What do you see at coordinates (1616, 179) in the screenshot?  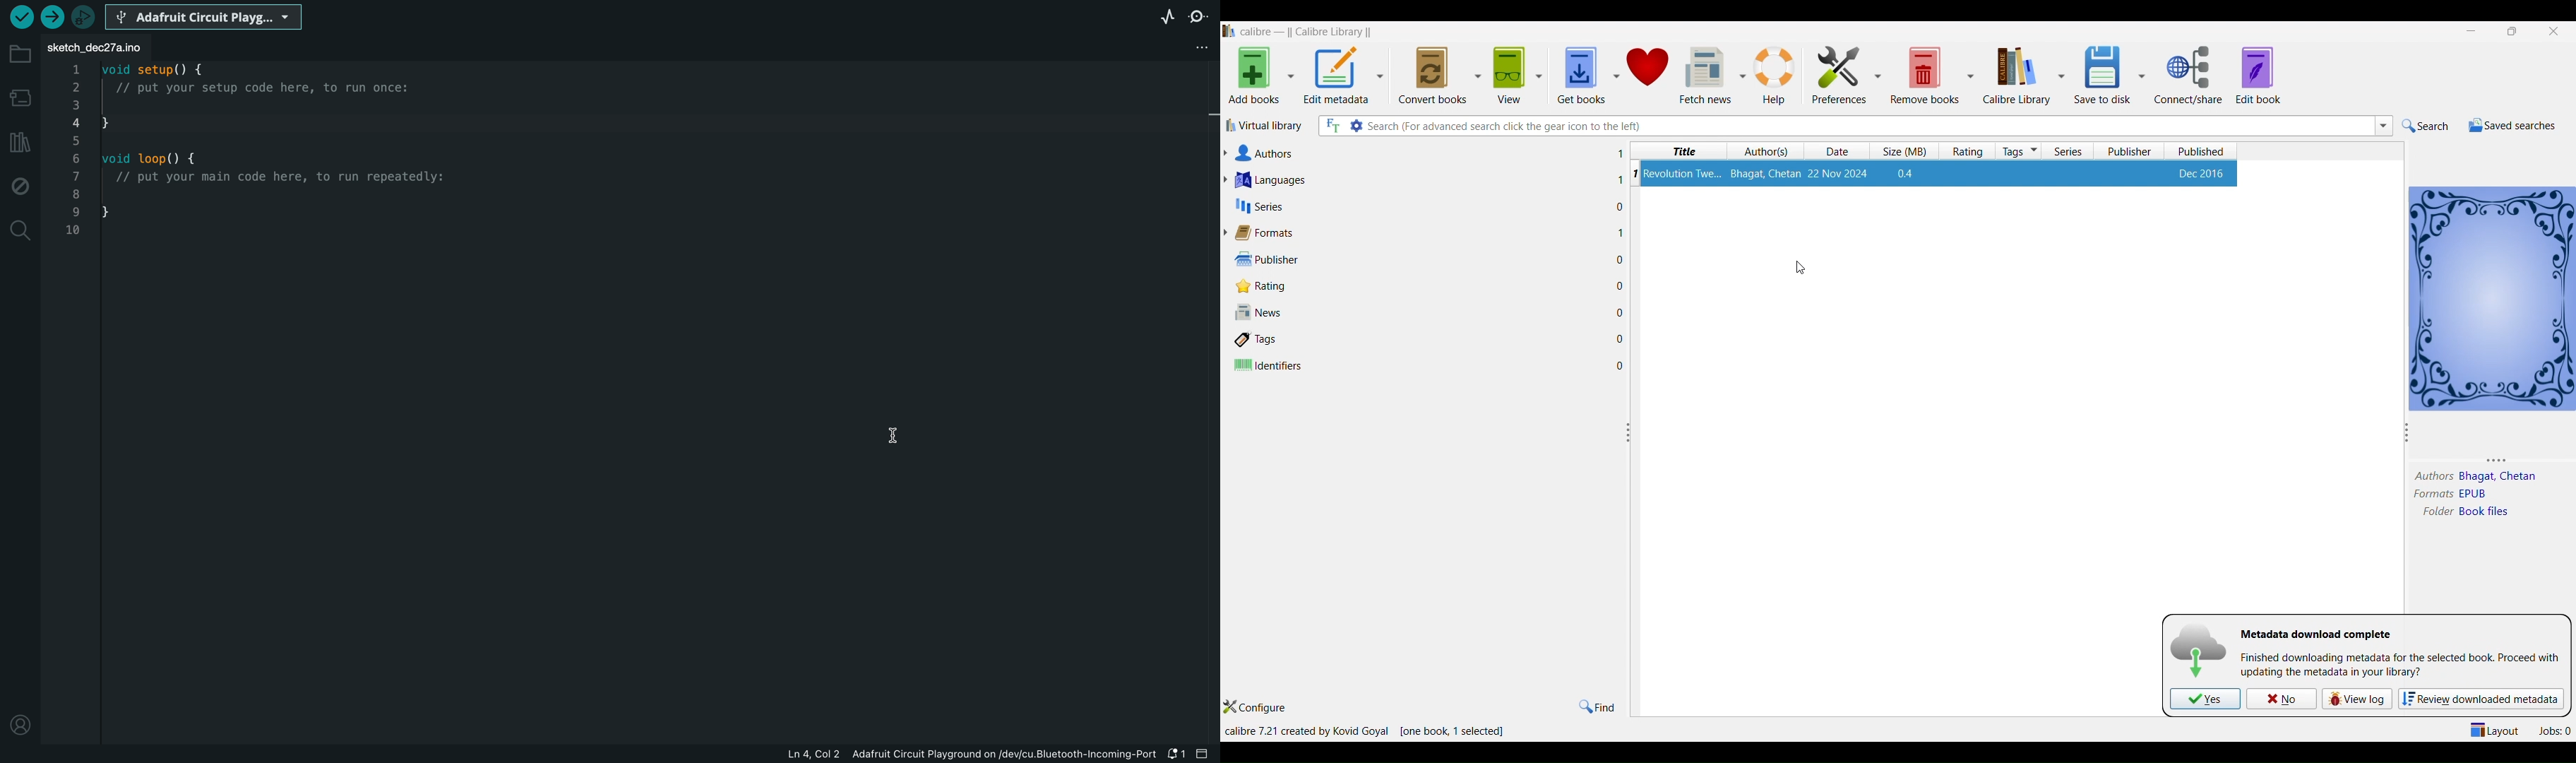 I see `1` at bounding box center [1616, 179].